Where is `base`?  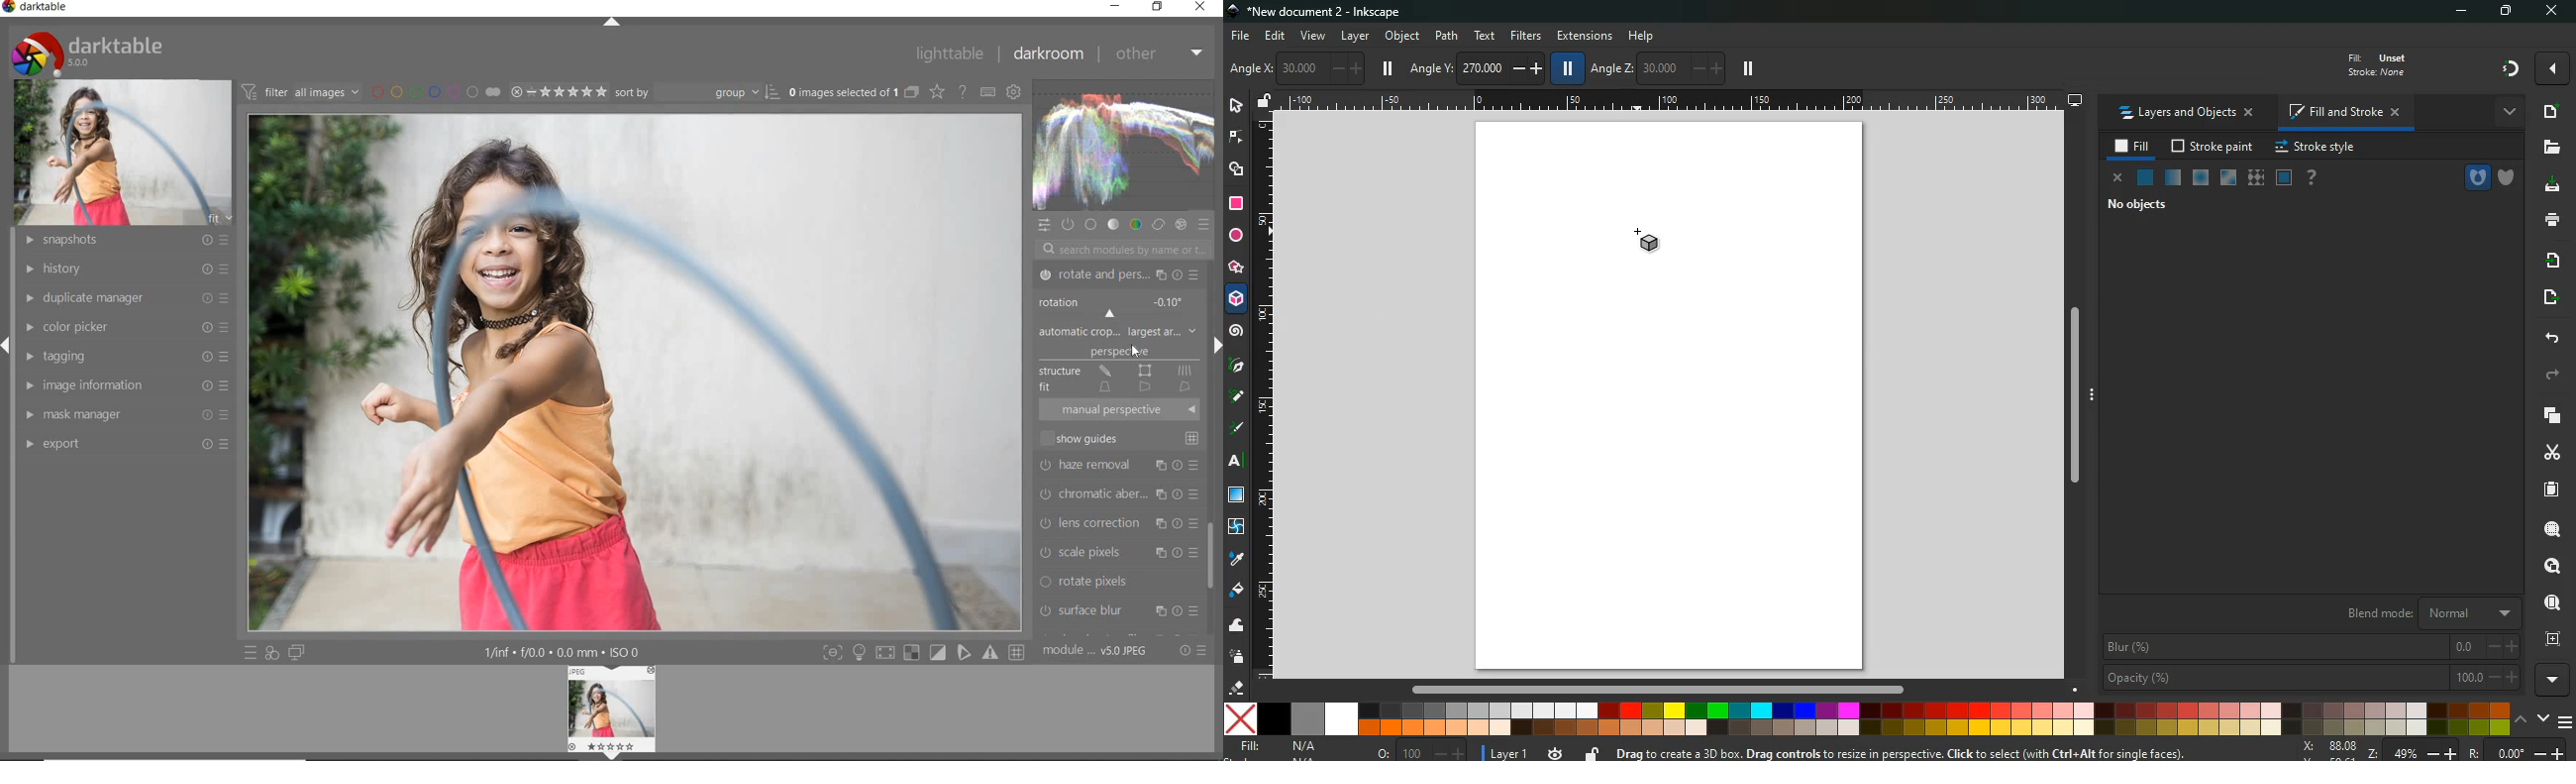 base is located at coordinates (1091, 225).